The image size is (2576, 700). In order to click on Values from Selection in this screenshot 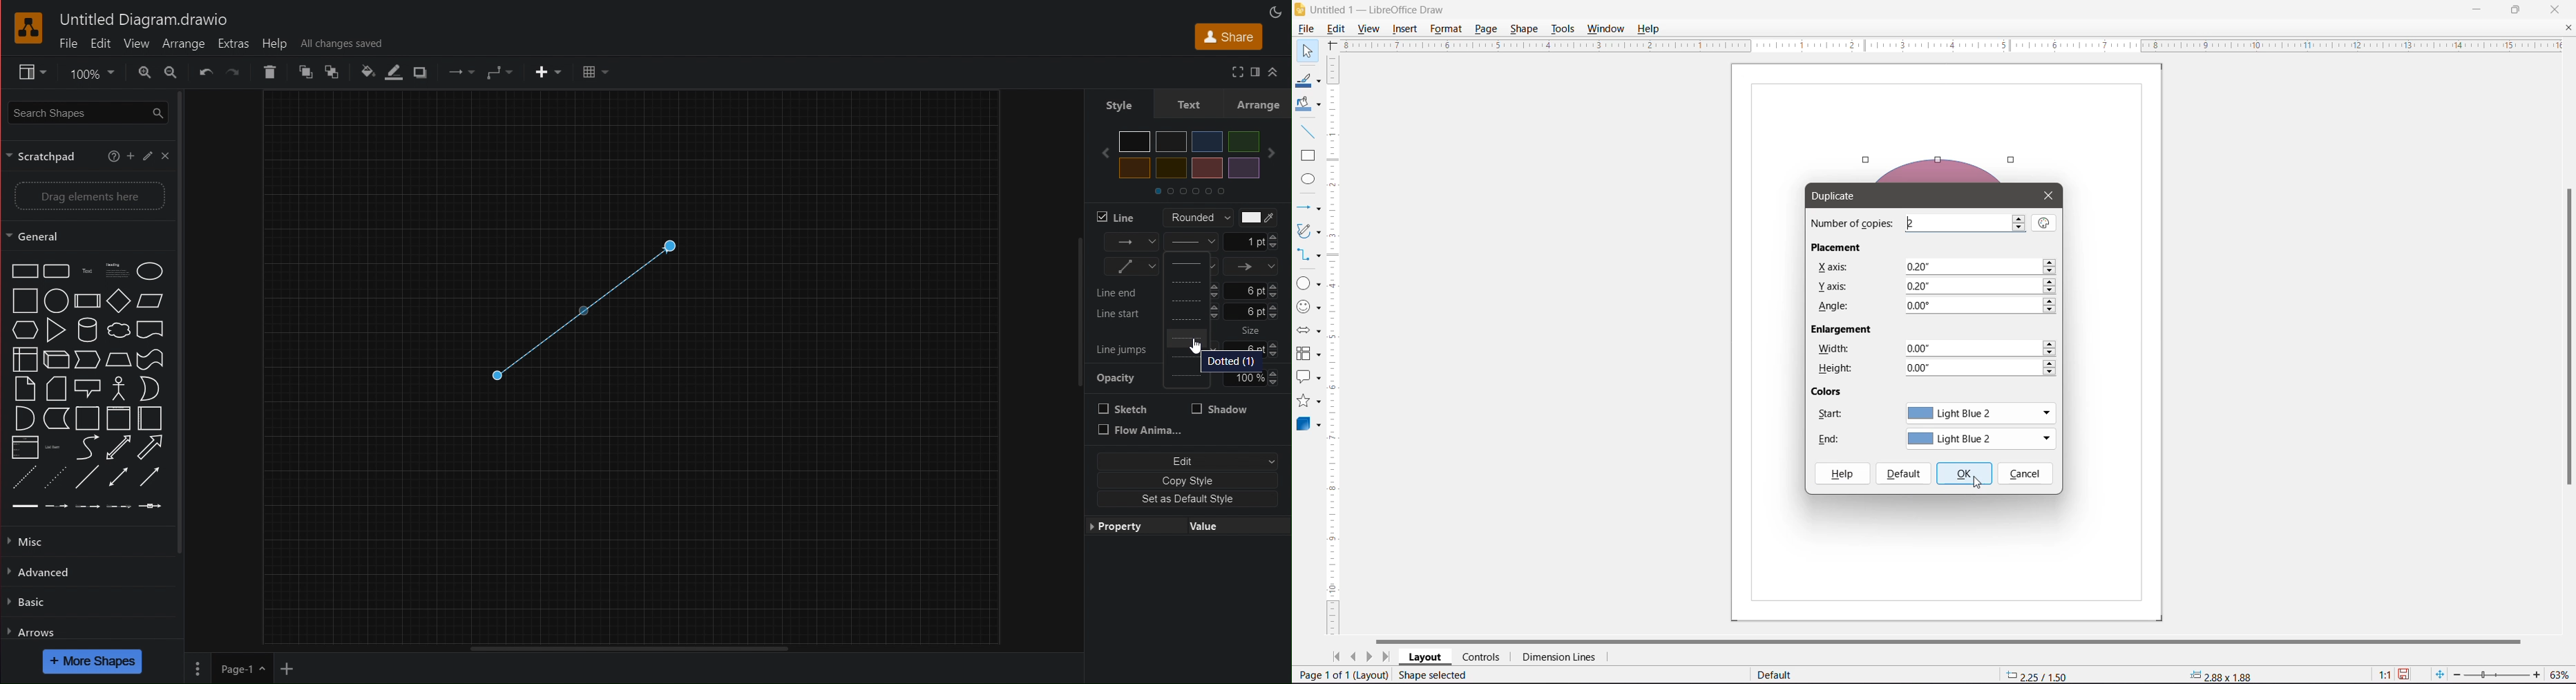, I will do `click(2045, 224)`.